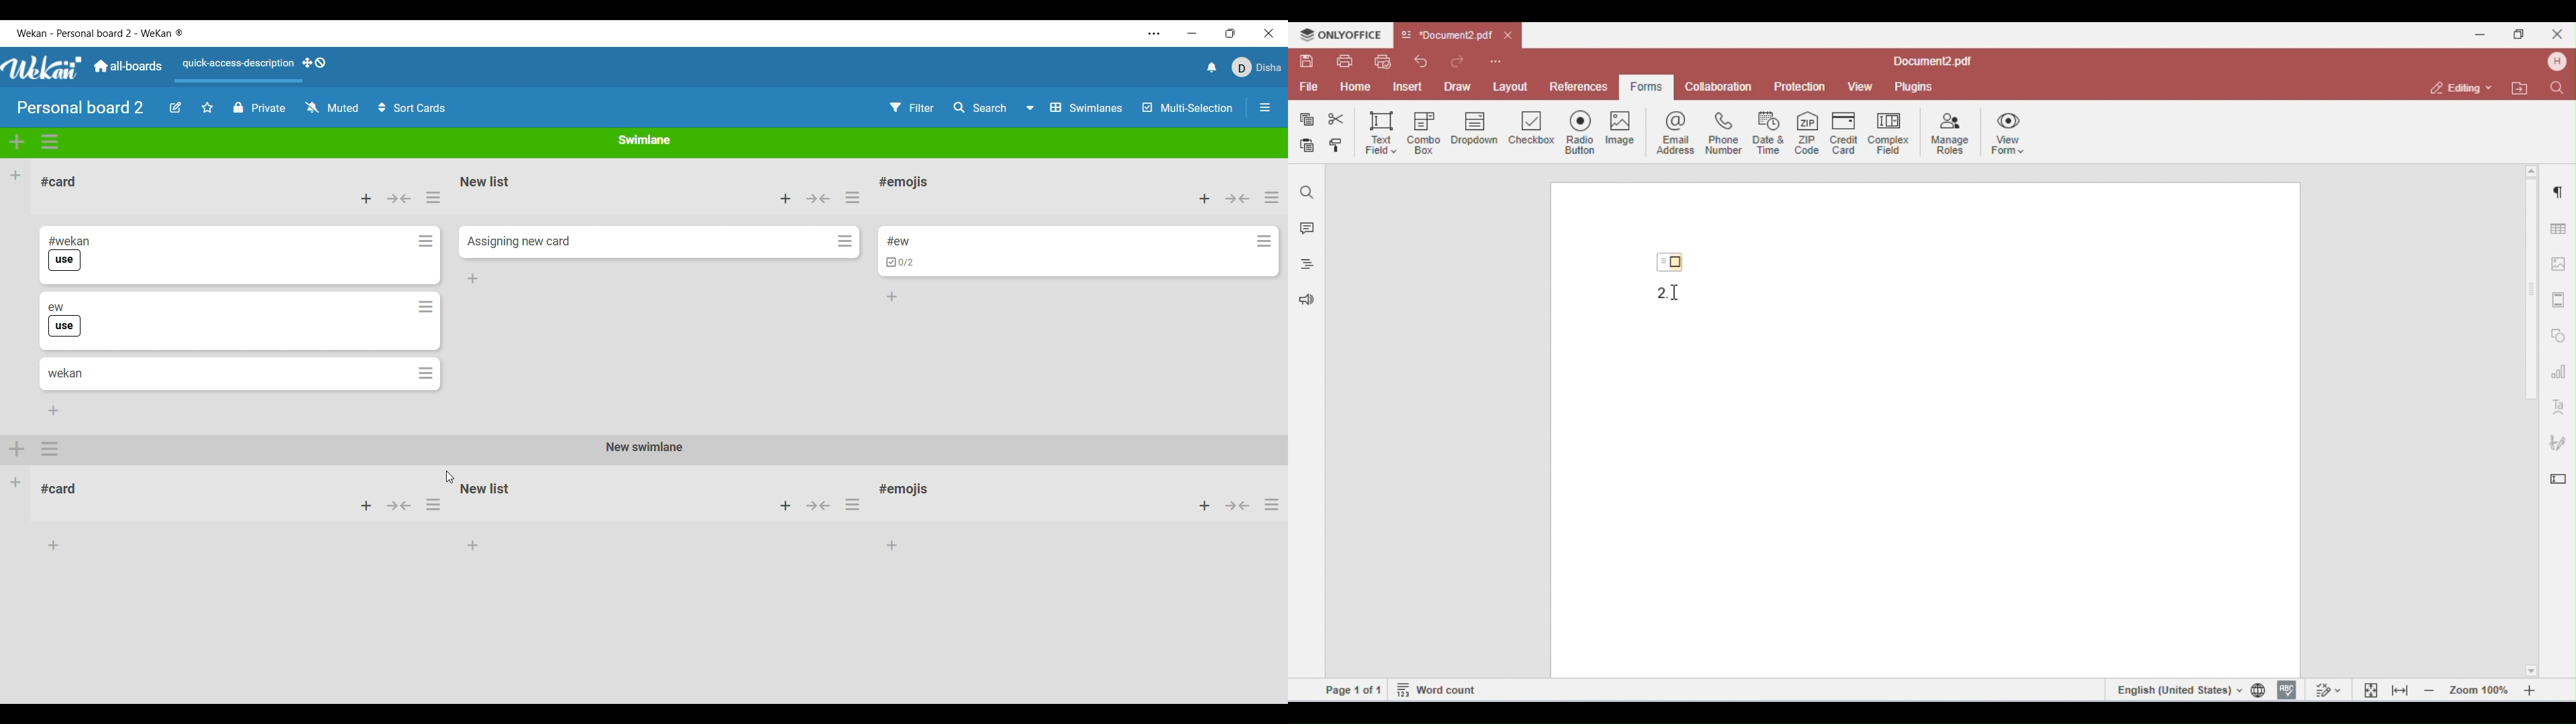 The width and height of the screenshot is (2576, 728). What do you see at coordinates (1212, 67) in the screenshot?
I see `Notifications` at bounding box center [1212, 67].